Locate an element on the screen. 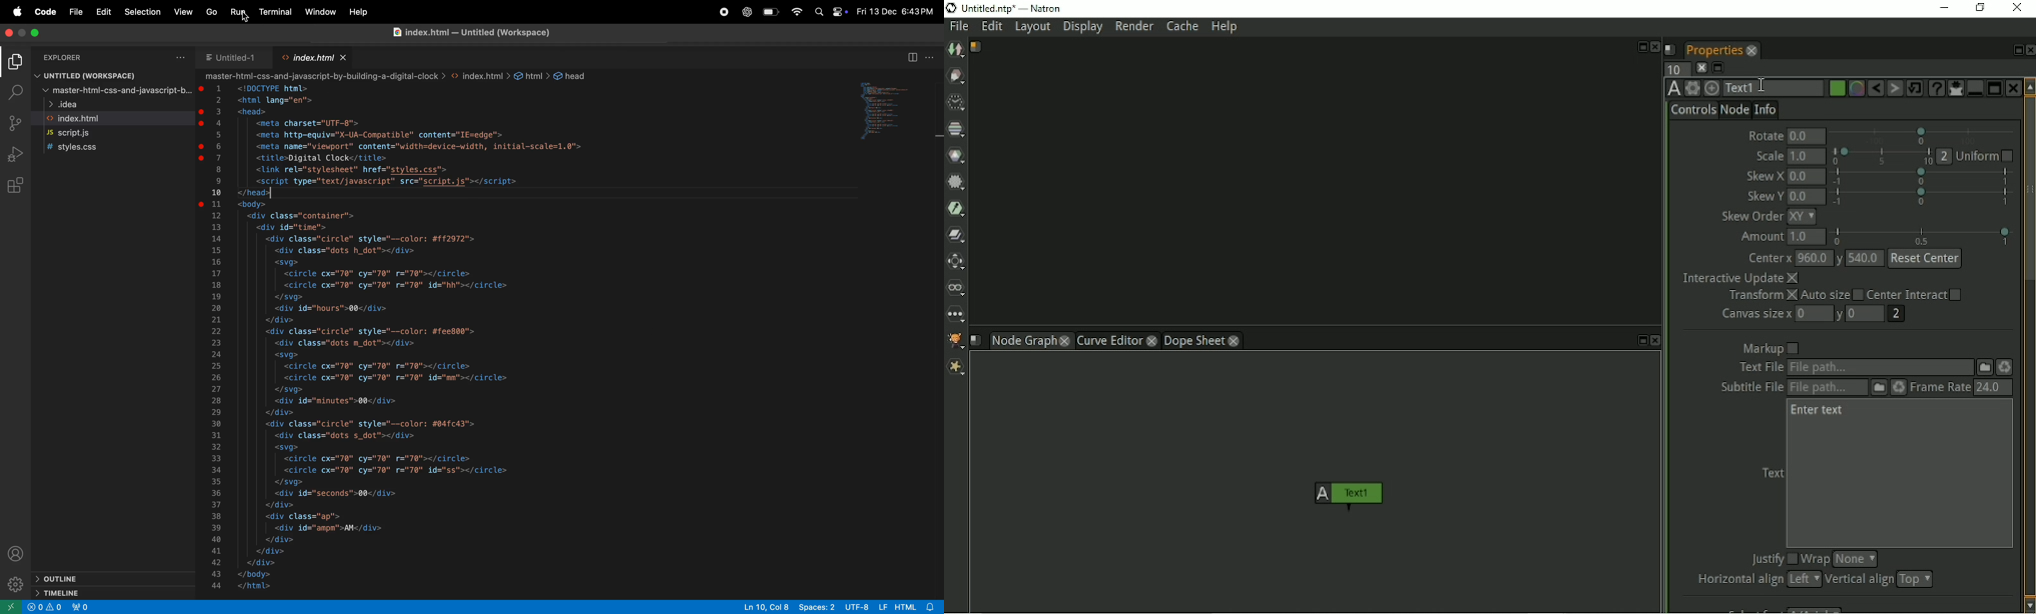  open remote view is located at coordinates (13, 606).